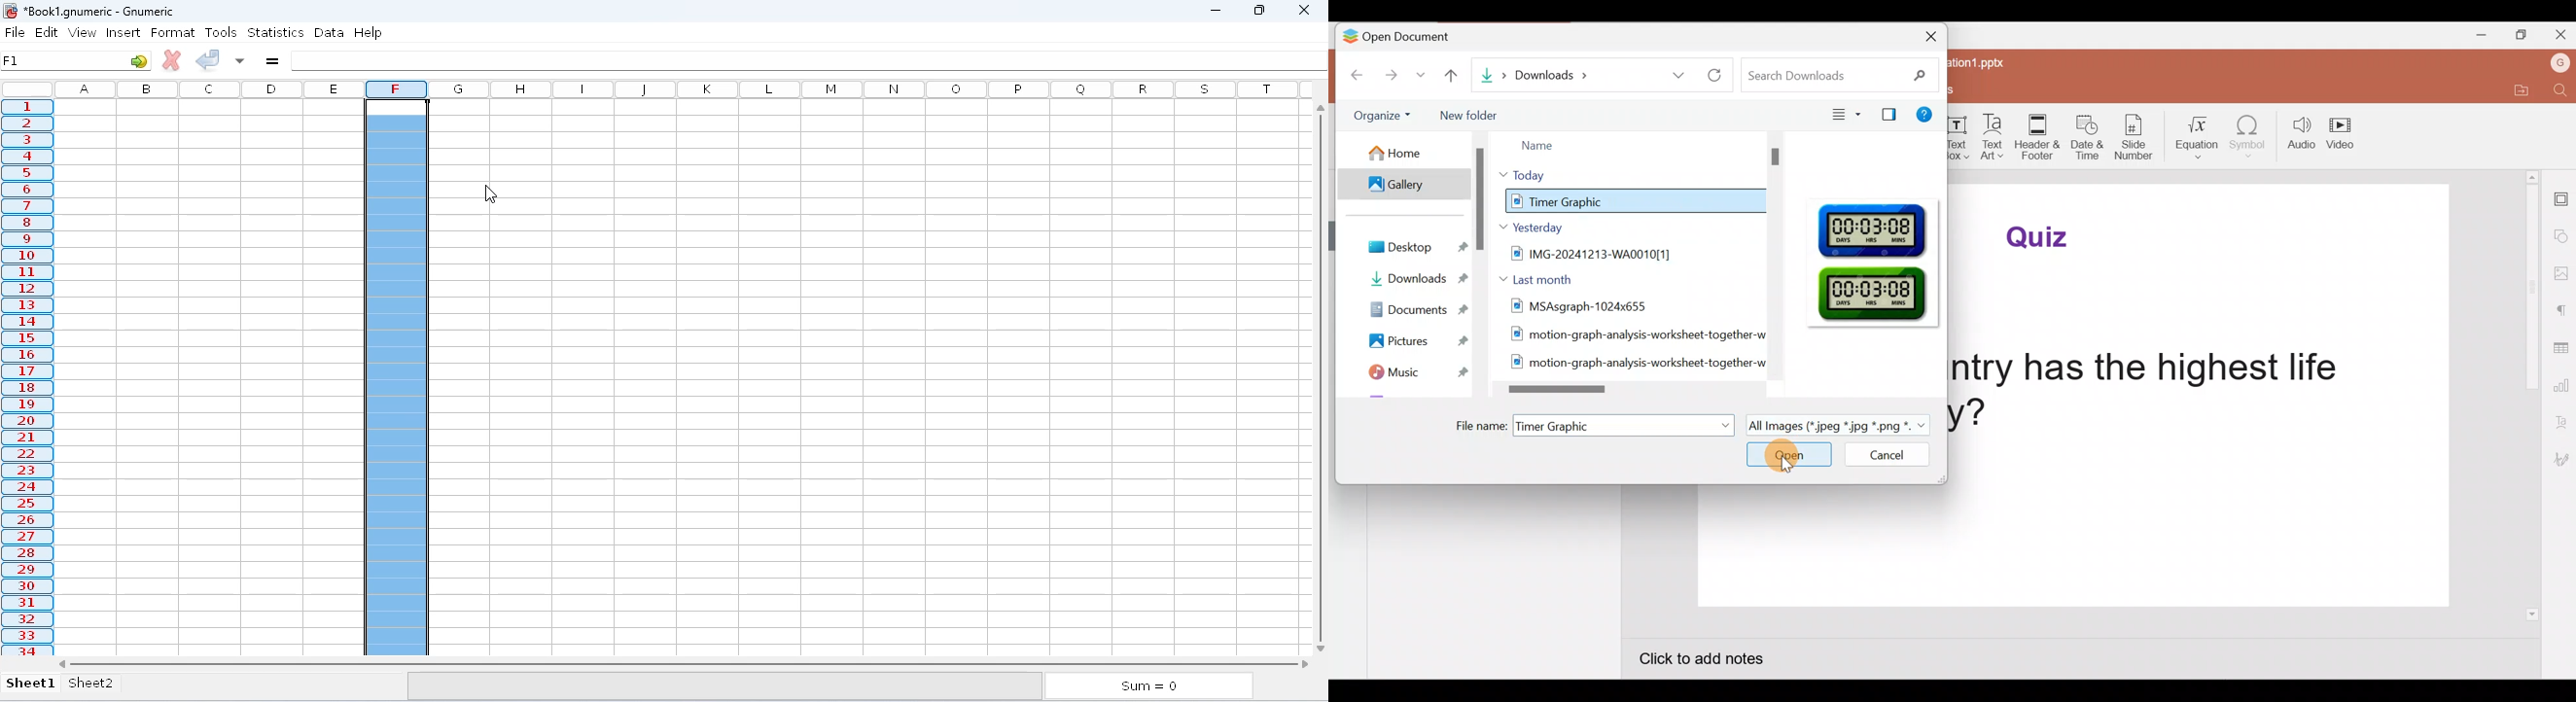 The width and height of the screenshot is (2576, 728). I want to click on motion-graph-analysis-worksheet-together-, so click(1631, 337).